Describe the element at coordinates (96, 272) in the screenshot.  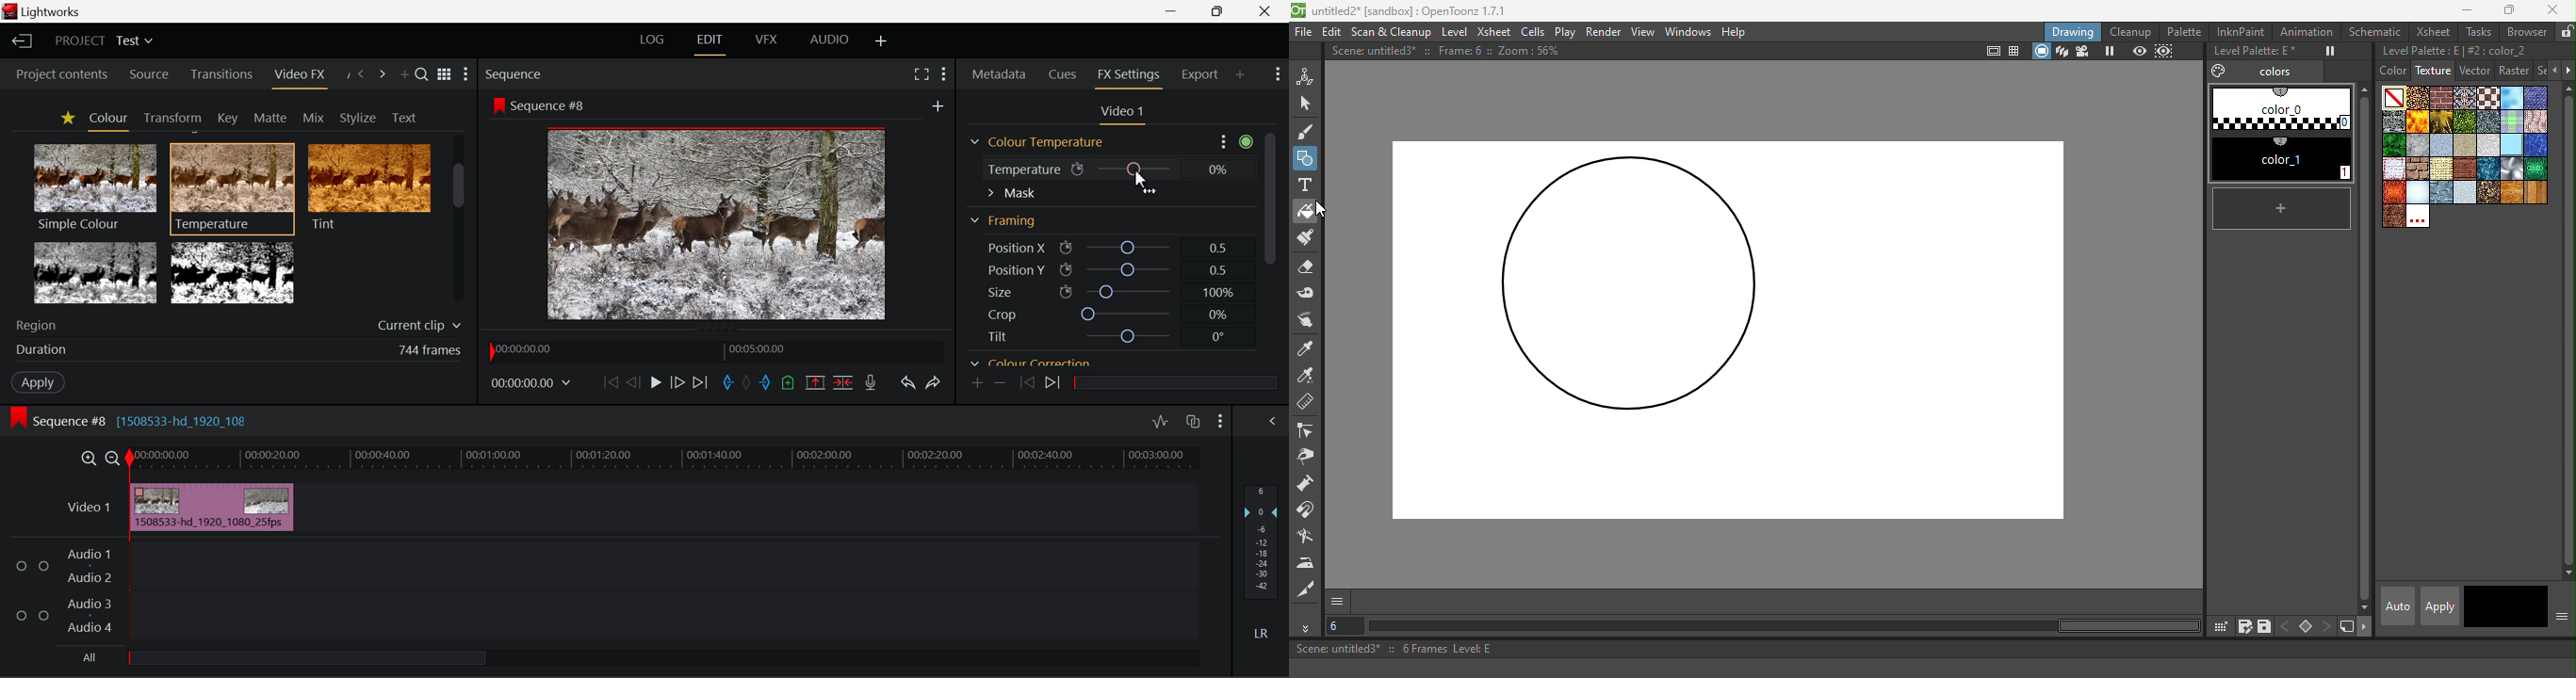
I see `Tri-tone` at that location.